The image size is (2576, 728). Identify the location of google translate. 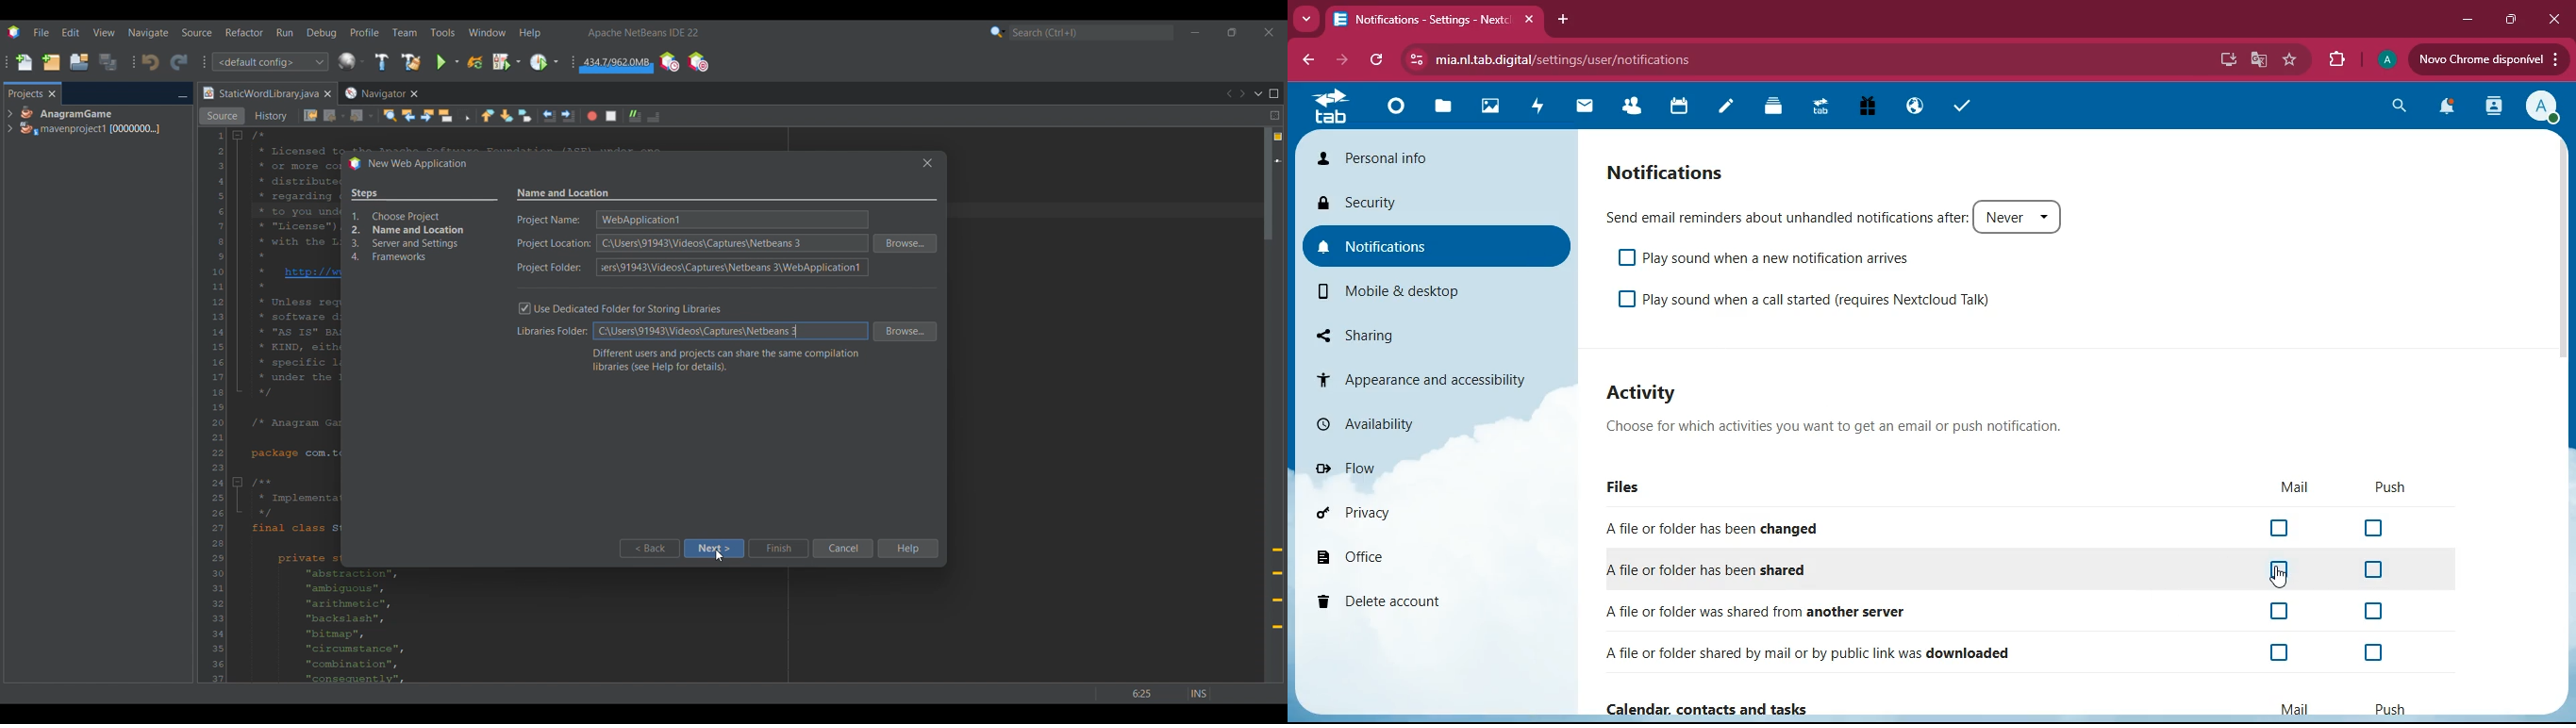
(2256, 60).